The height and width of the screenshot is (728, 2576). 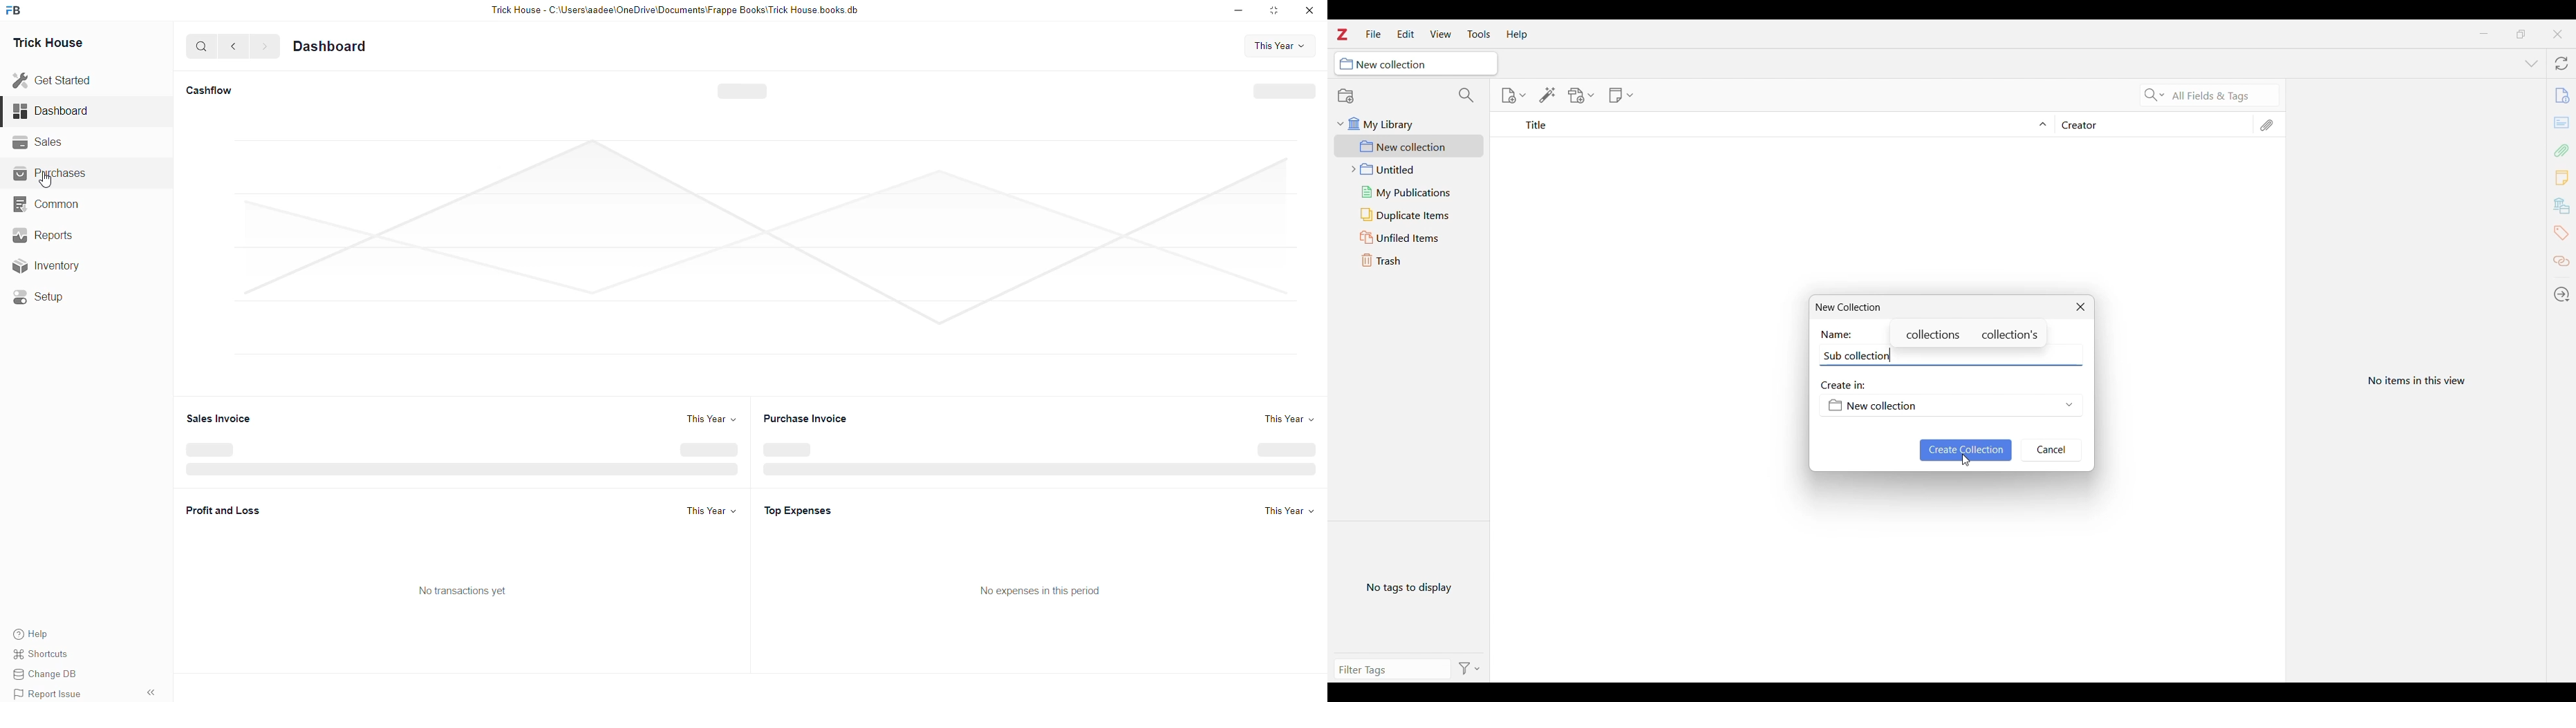 I want to click on FB, so click(x=16, y=9).